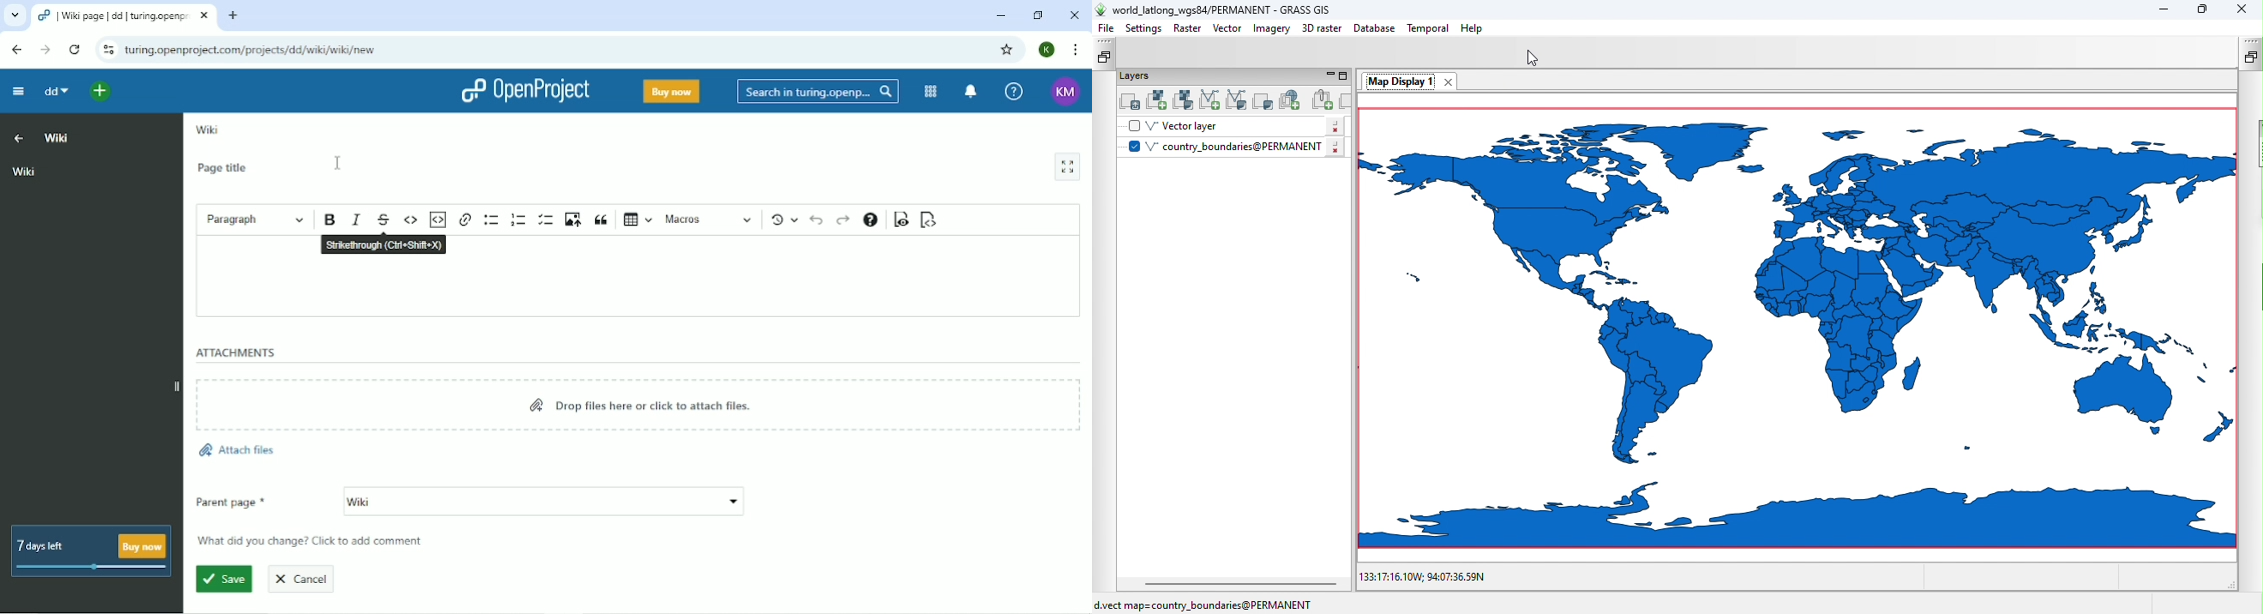 Image resolution: width=2268 pixels, height=616 pixels. What do you see at coordinates (1074, 17) in the screenshot?
I see `Close` at bounding box center [1074, 17].